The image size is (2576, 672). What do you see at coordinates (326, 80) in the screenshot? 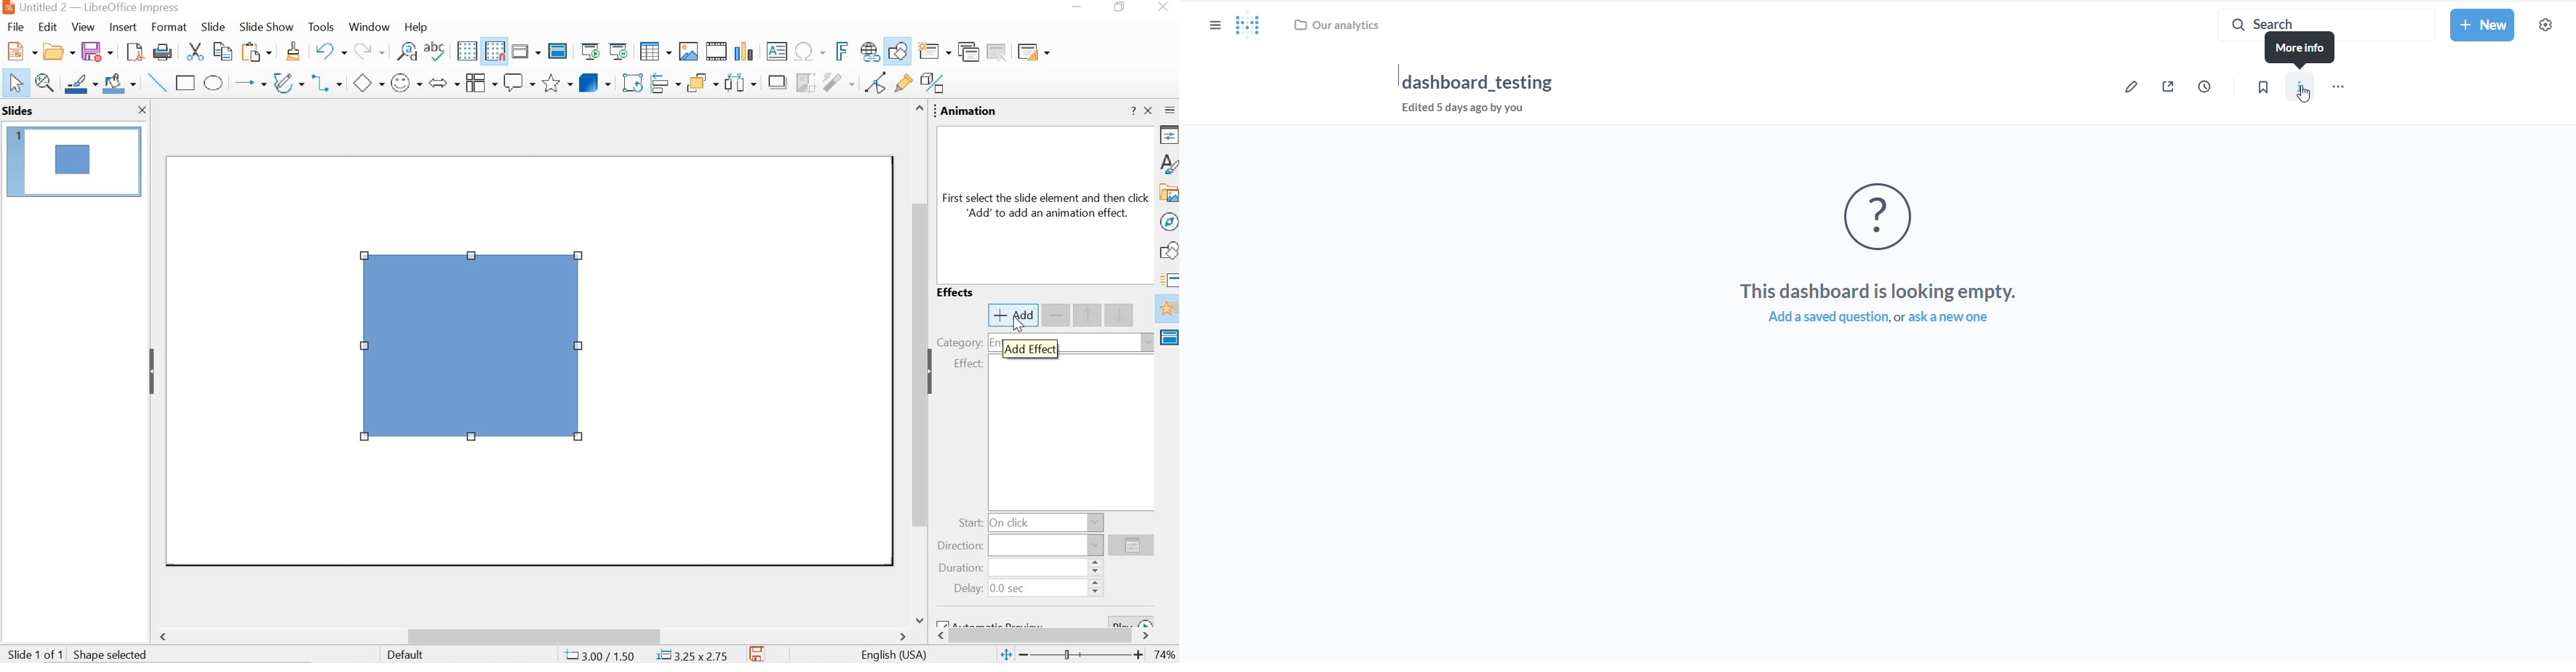
I see `connectors` at bounding box center [326, 80].